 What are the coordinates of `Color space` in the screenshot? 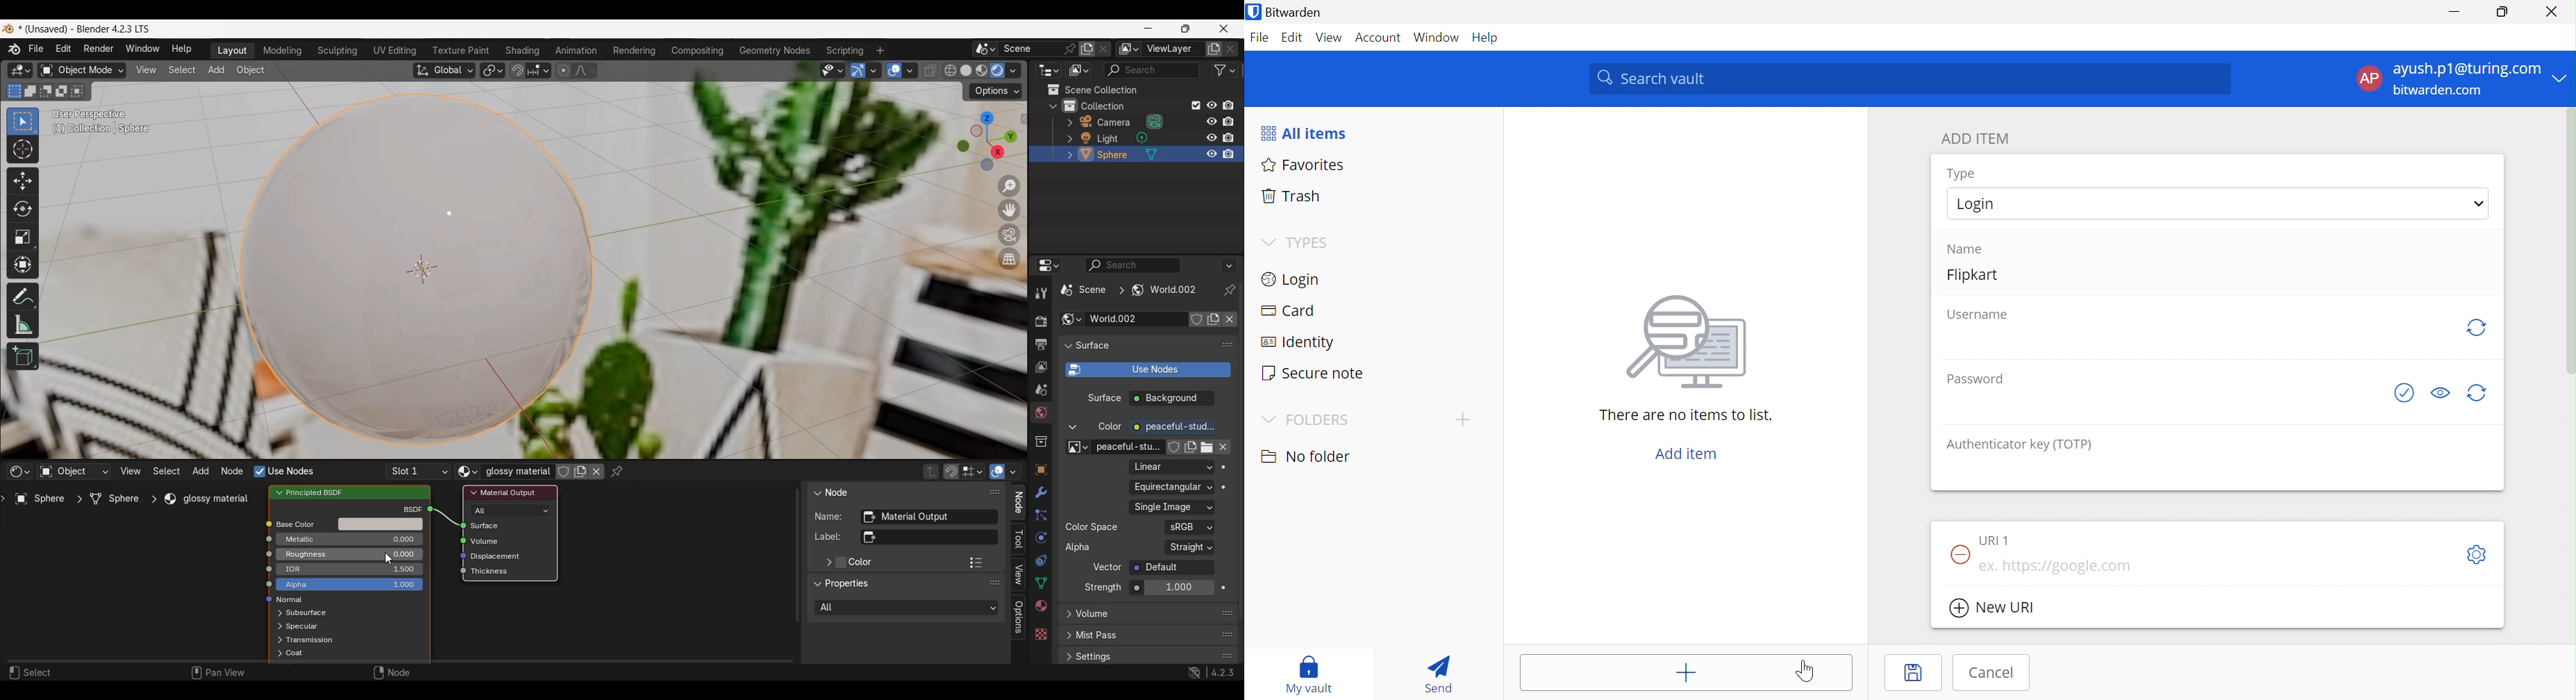 It's located at (1189, 528).